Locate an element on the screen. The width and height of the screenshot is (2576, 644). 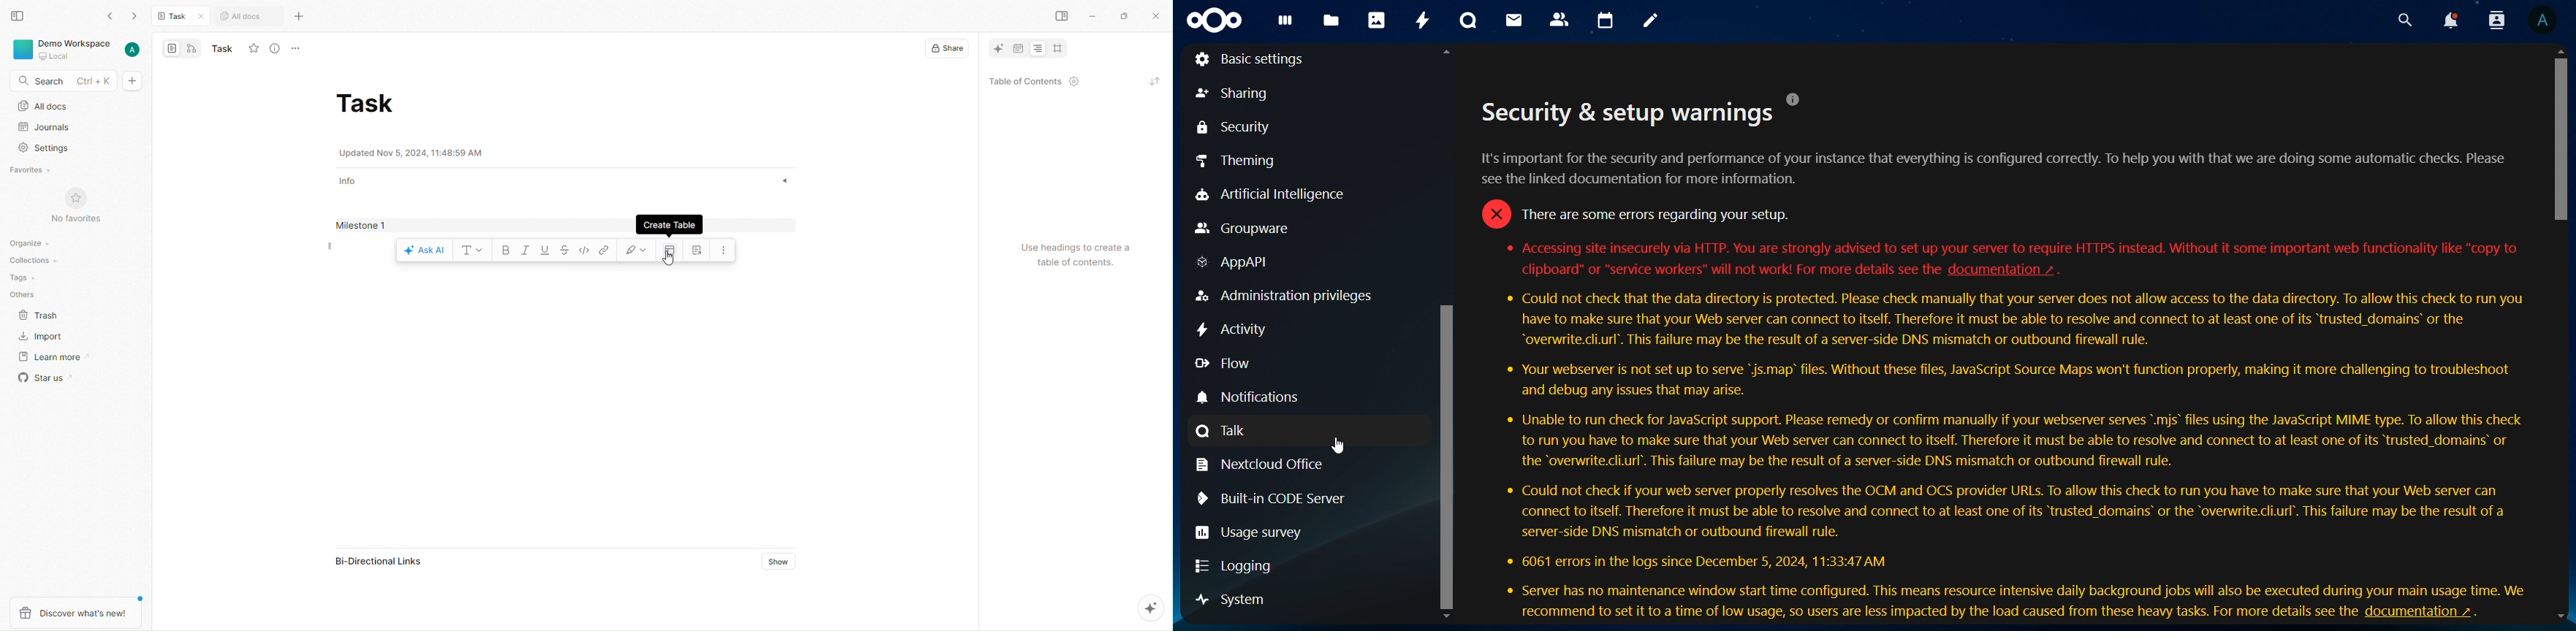
vertical scroll bar is located at coordinates (1446, 462).